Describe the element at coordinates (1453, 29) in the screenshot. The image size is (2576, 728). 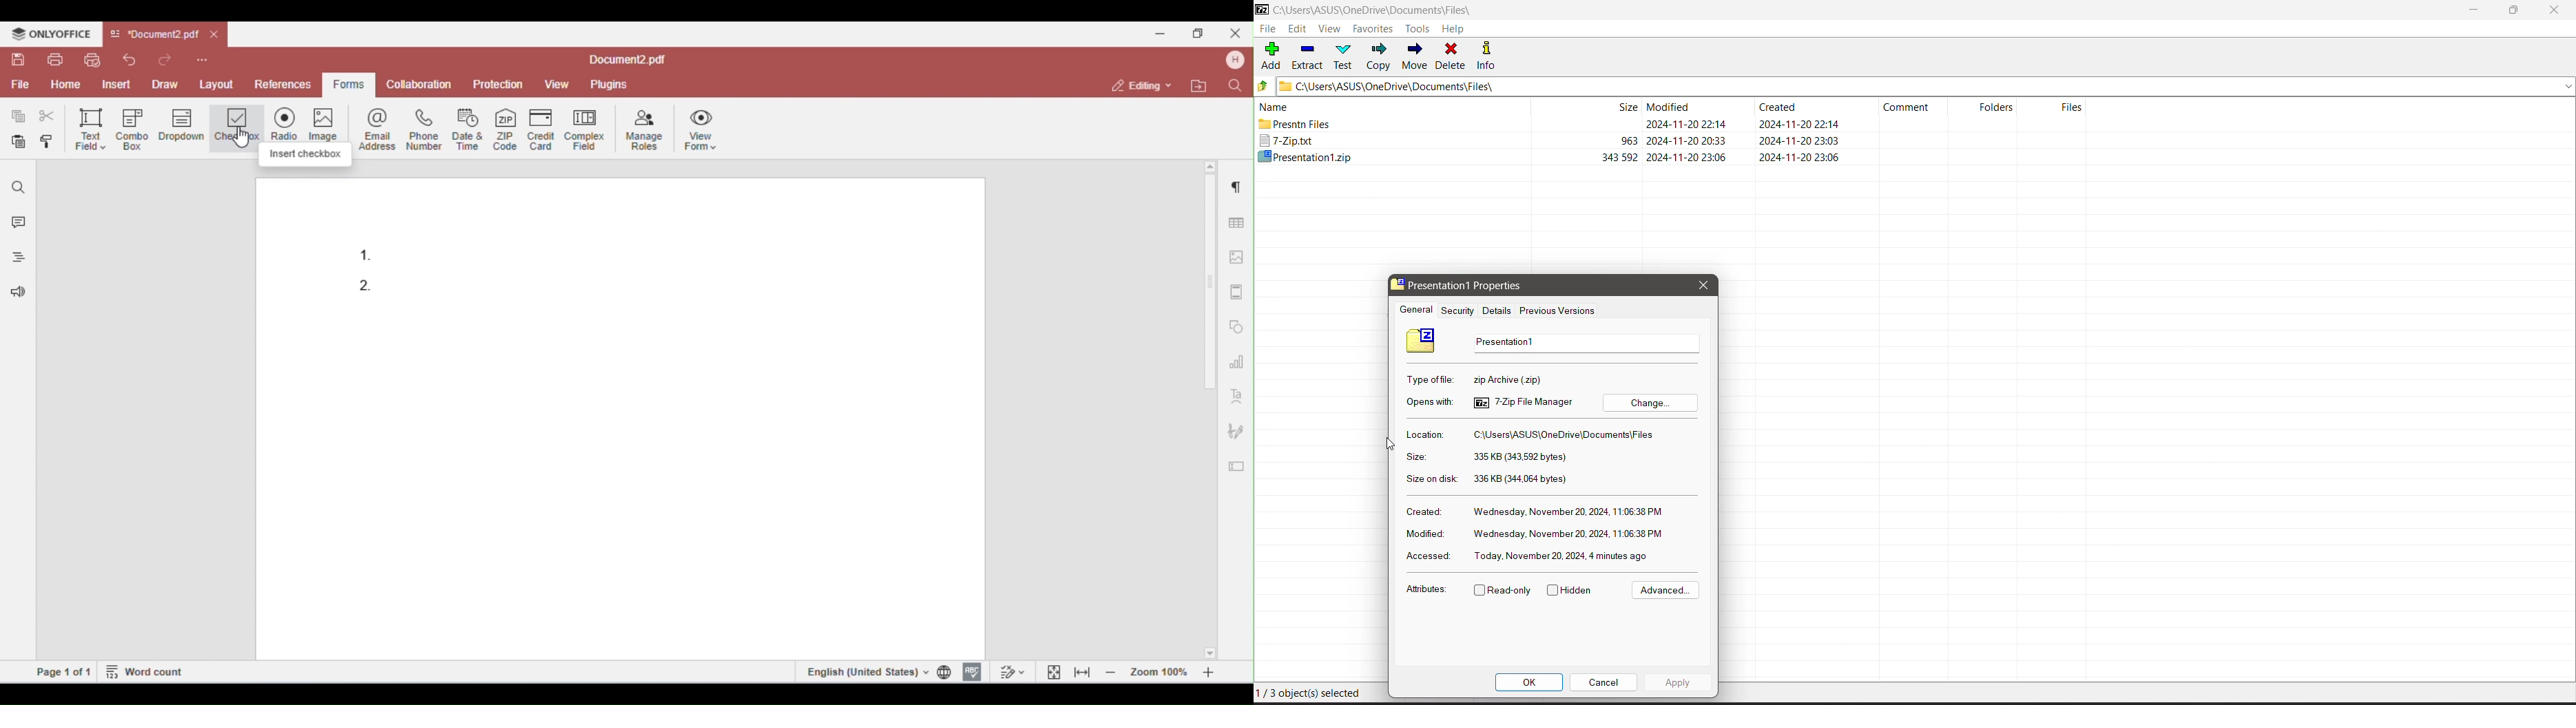
I see `Help` at that location.